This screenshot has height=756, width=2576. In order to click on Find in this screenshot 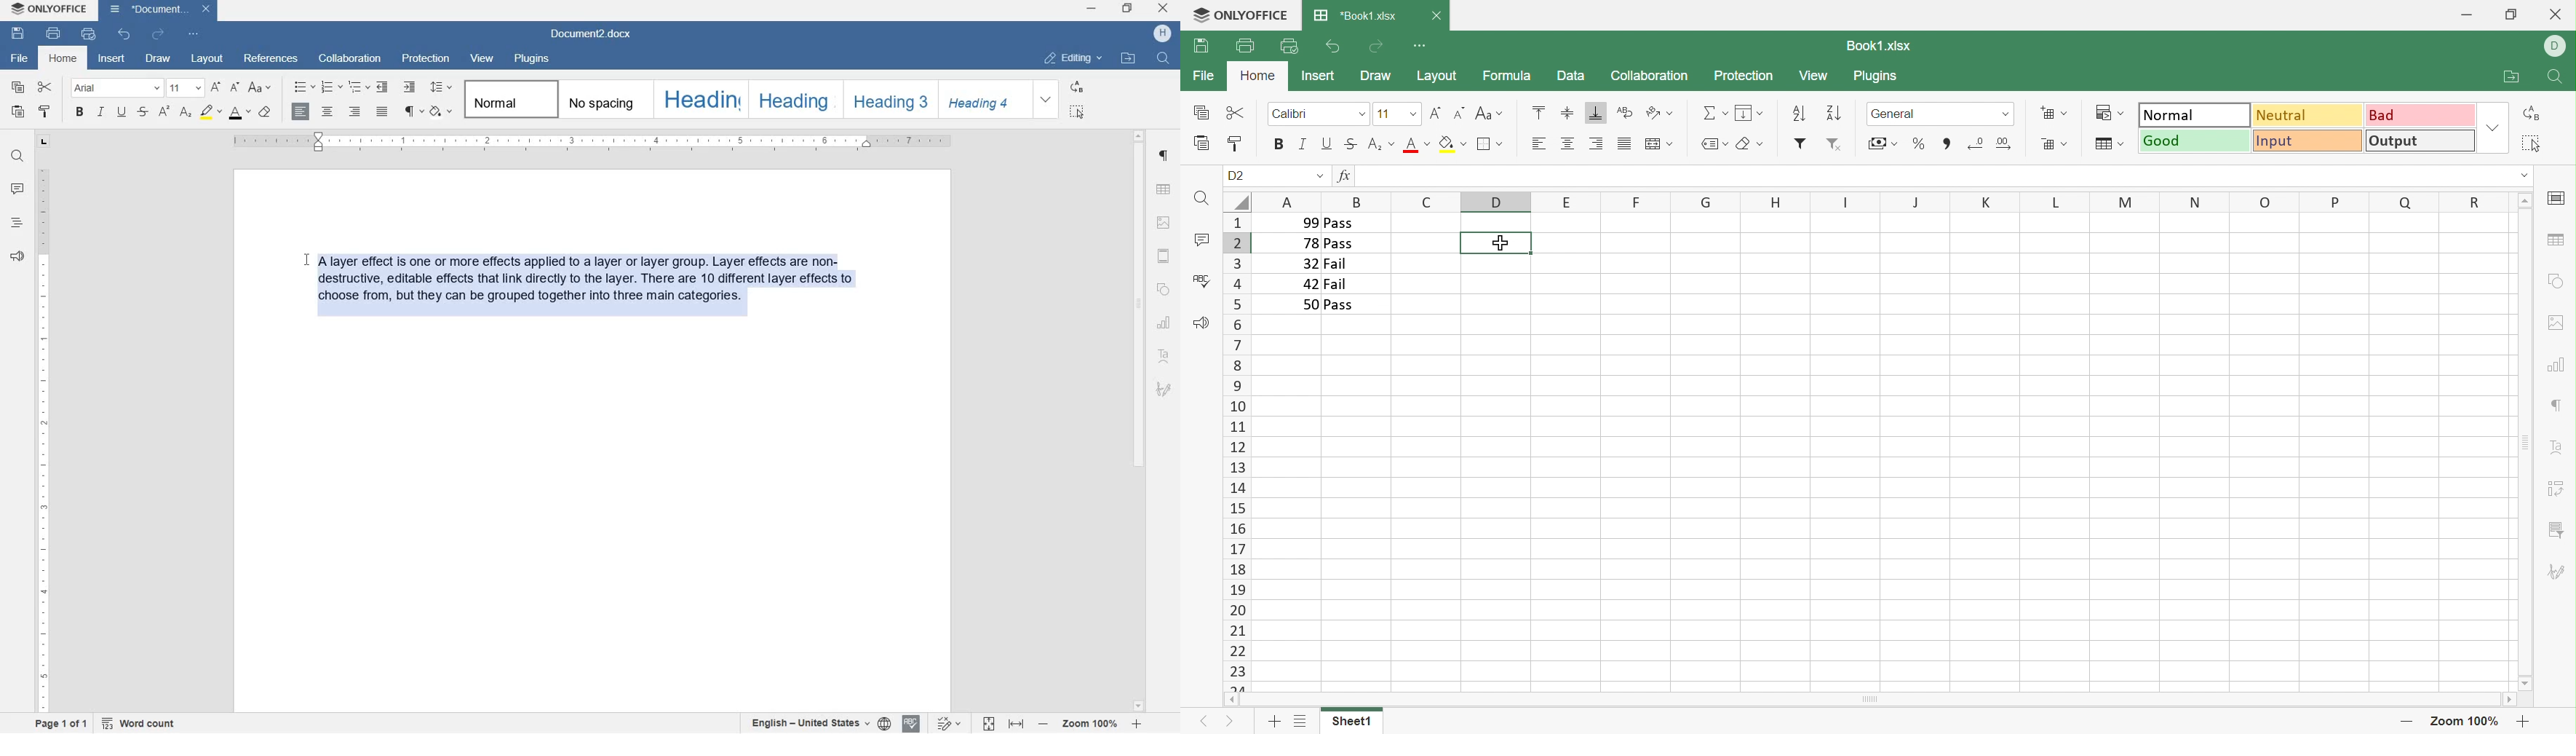, I will do `click(2553, 79)`.